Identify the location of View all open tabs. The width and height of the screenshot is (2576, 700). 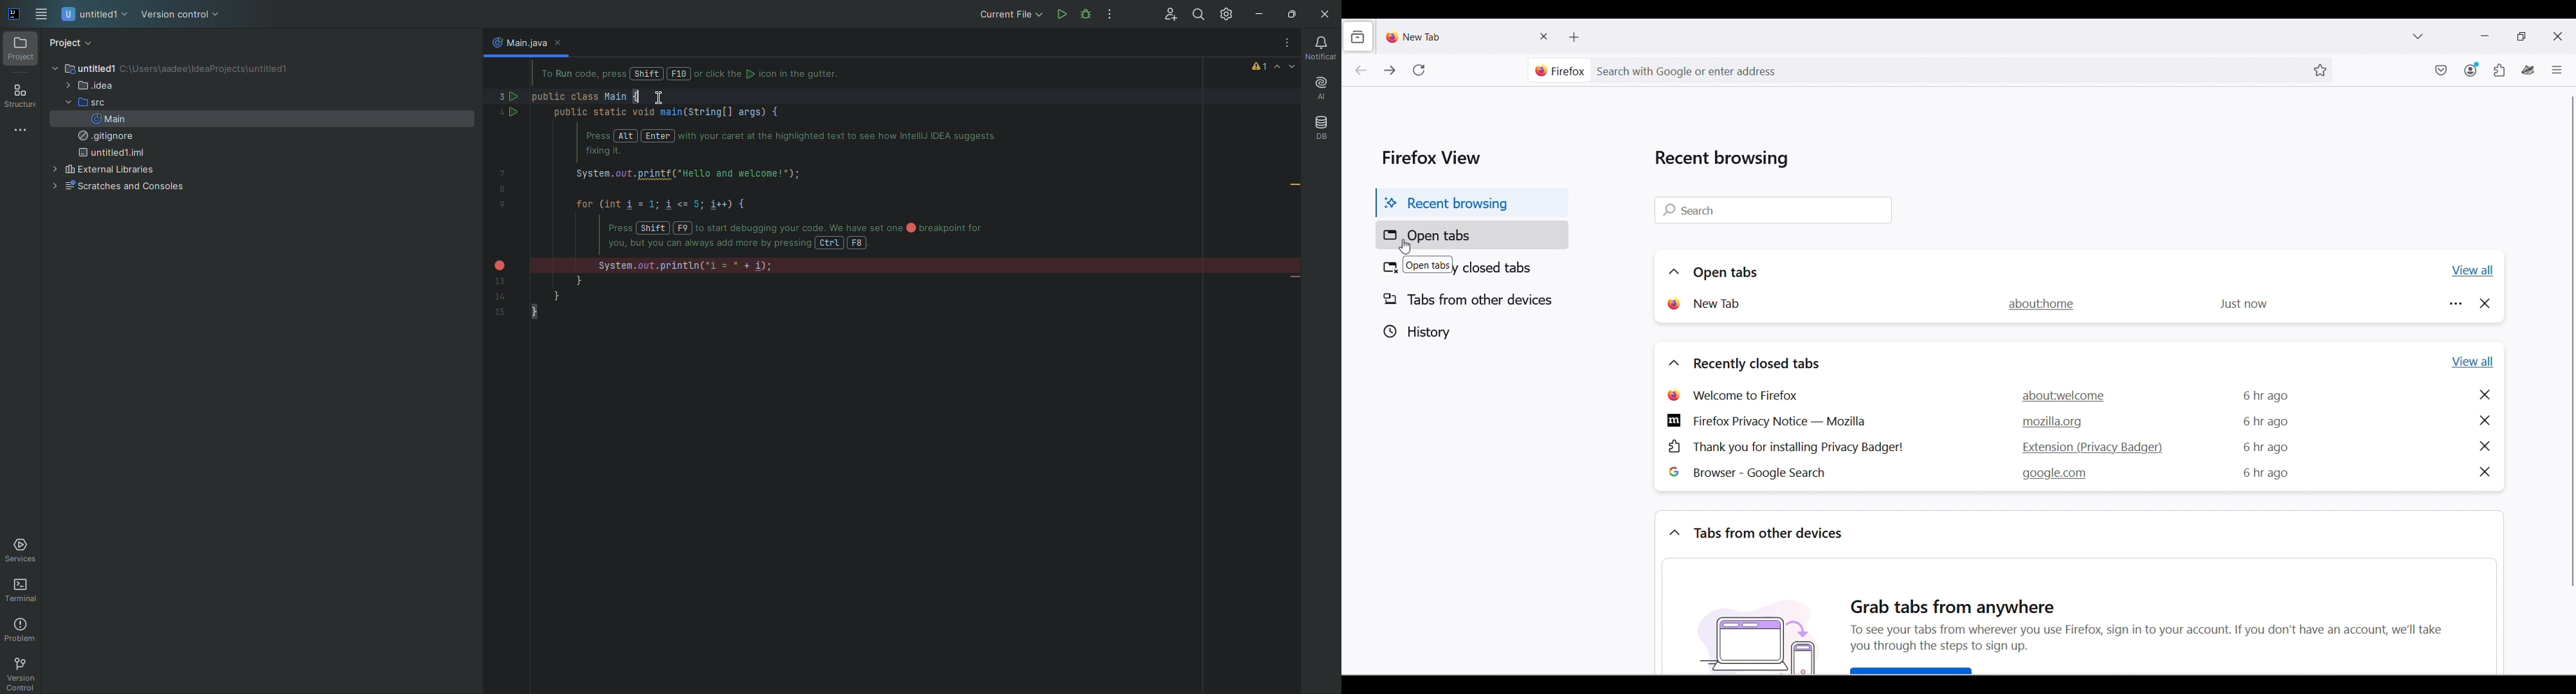
(2473, 271).